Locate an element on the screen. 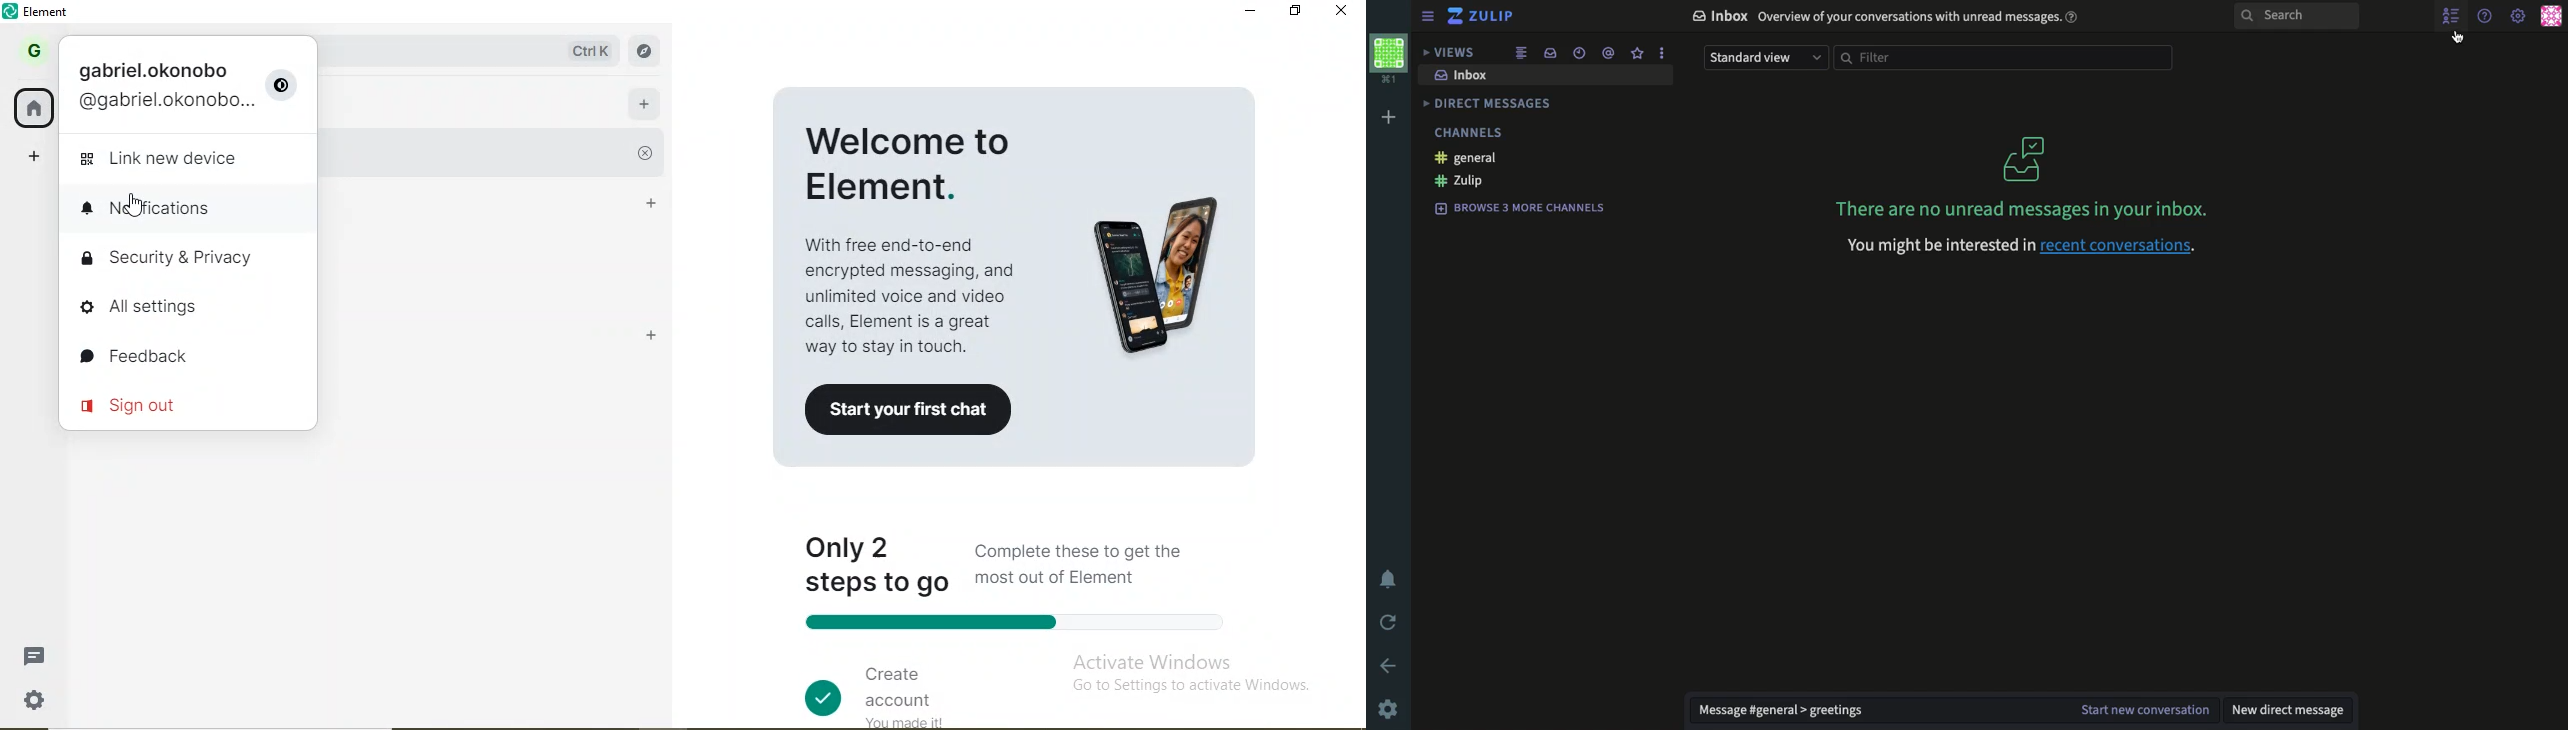 The image size is (2576, 756). notification is located at coordinates (1388, 577).